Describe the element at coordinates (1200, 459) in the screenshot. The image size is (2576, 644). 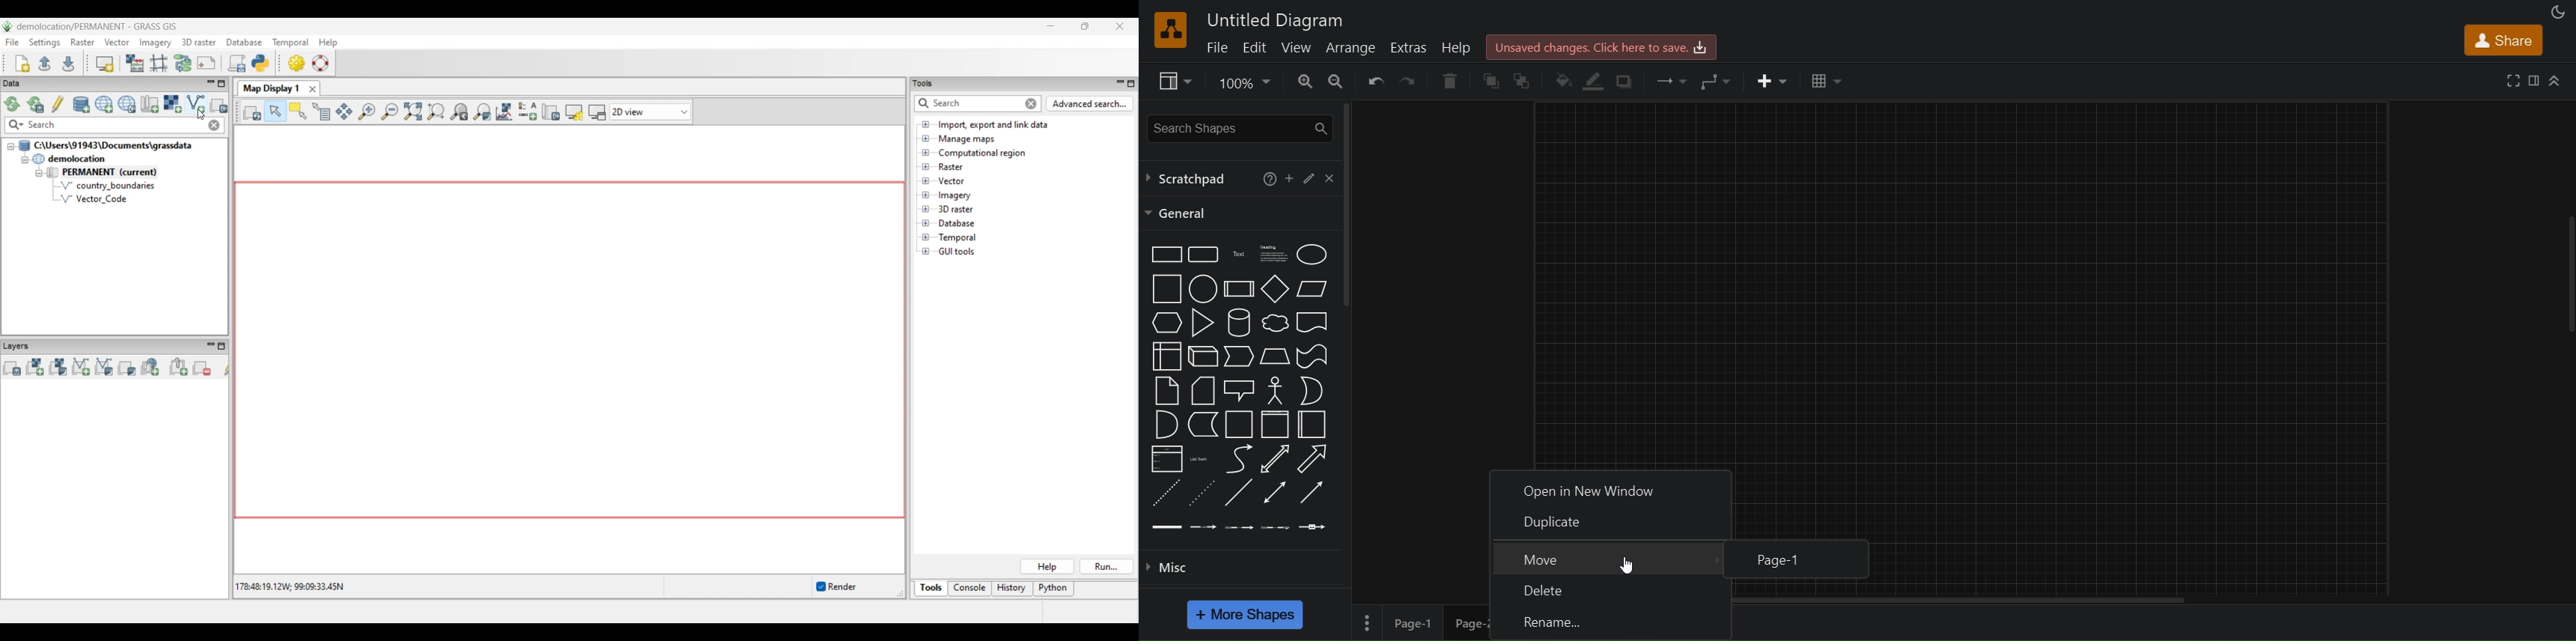
I see `list item` at that location.